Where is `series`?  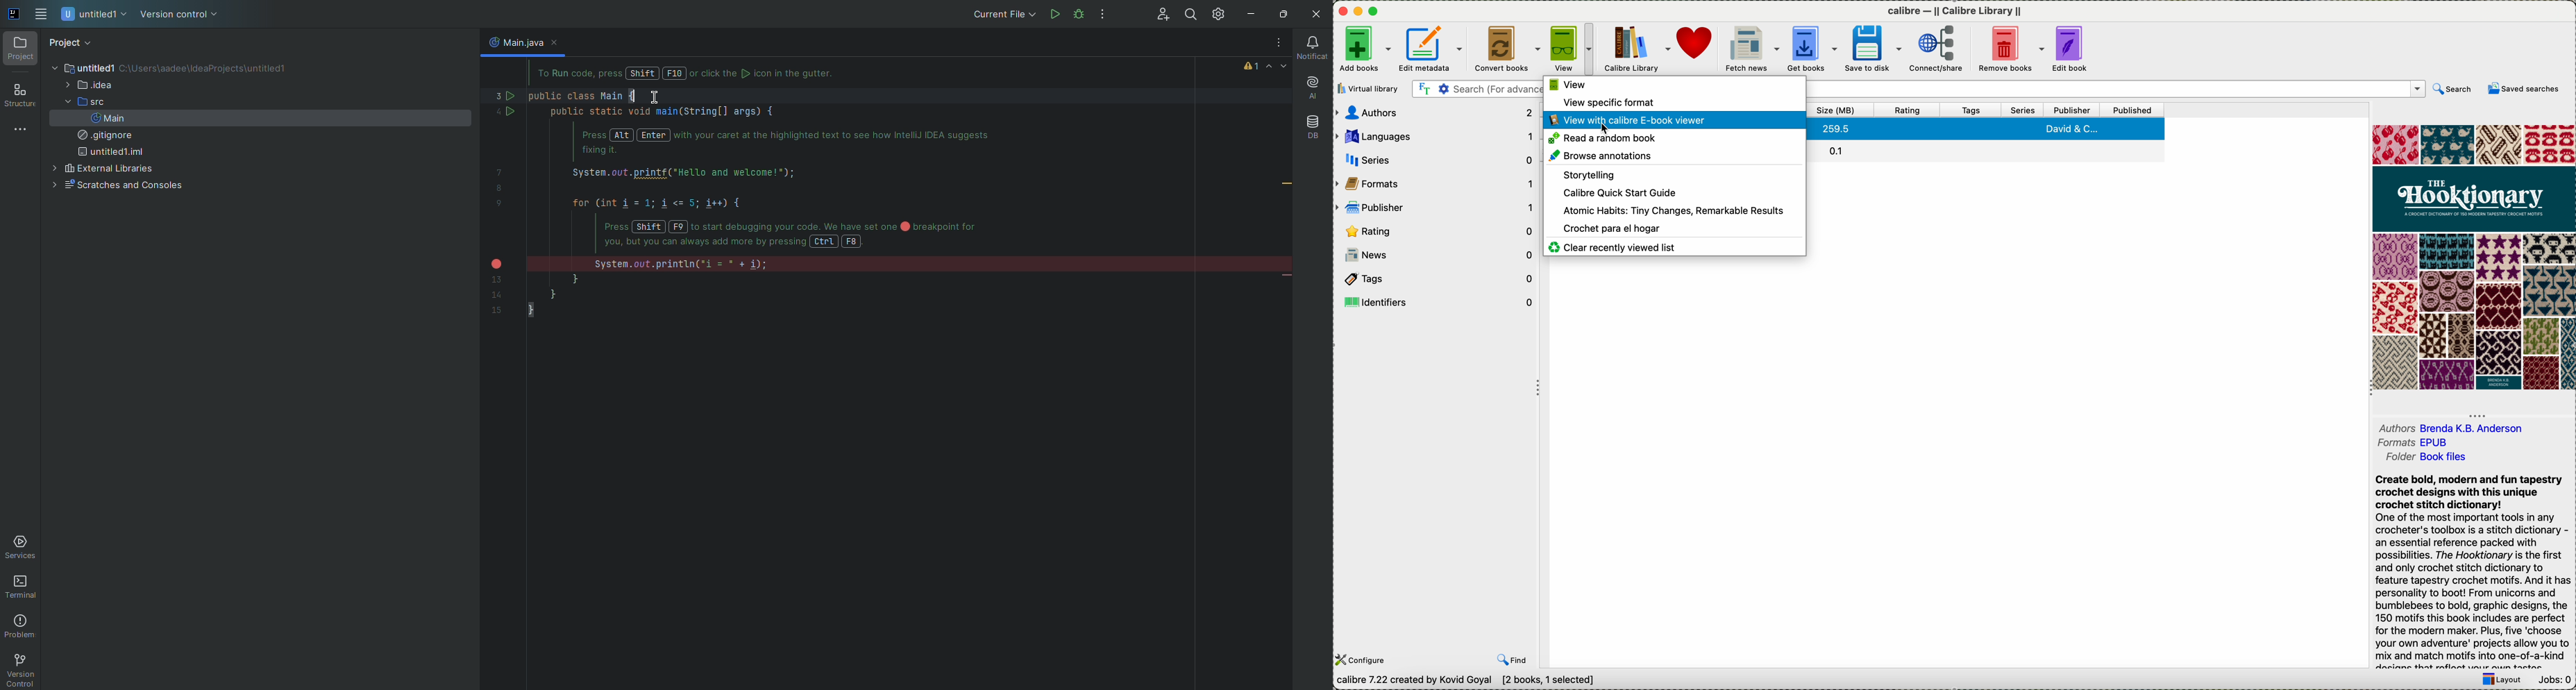
series is located at coordinates (2024, 110).